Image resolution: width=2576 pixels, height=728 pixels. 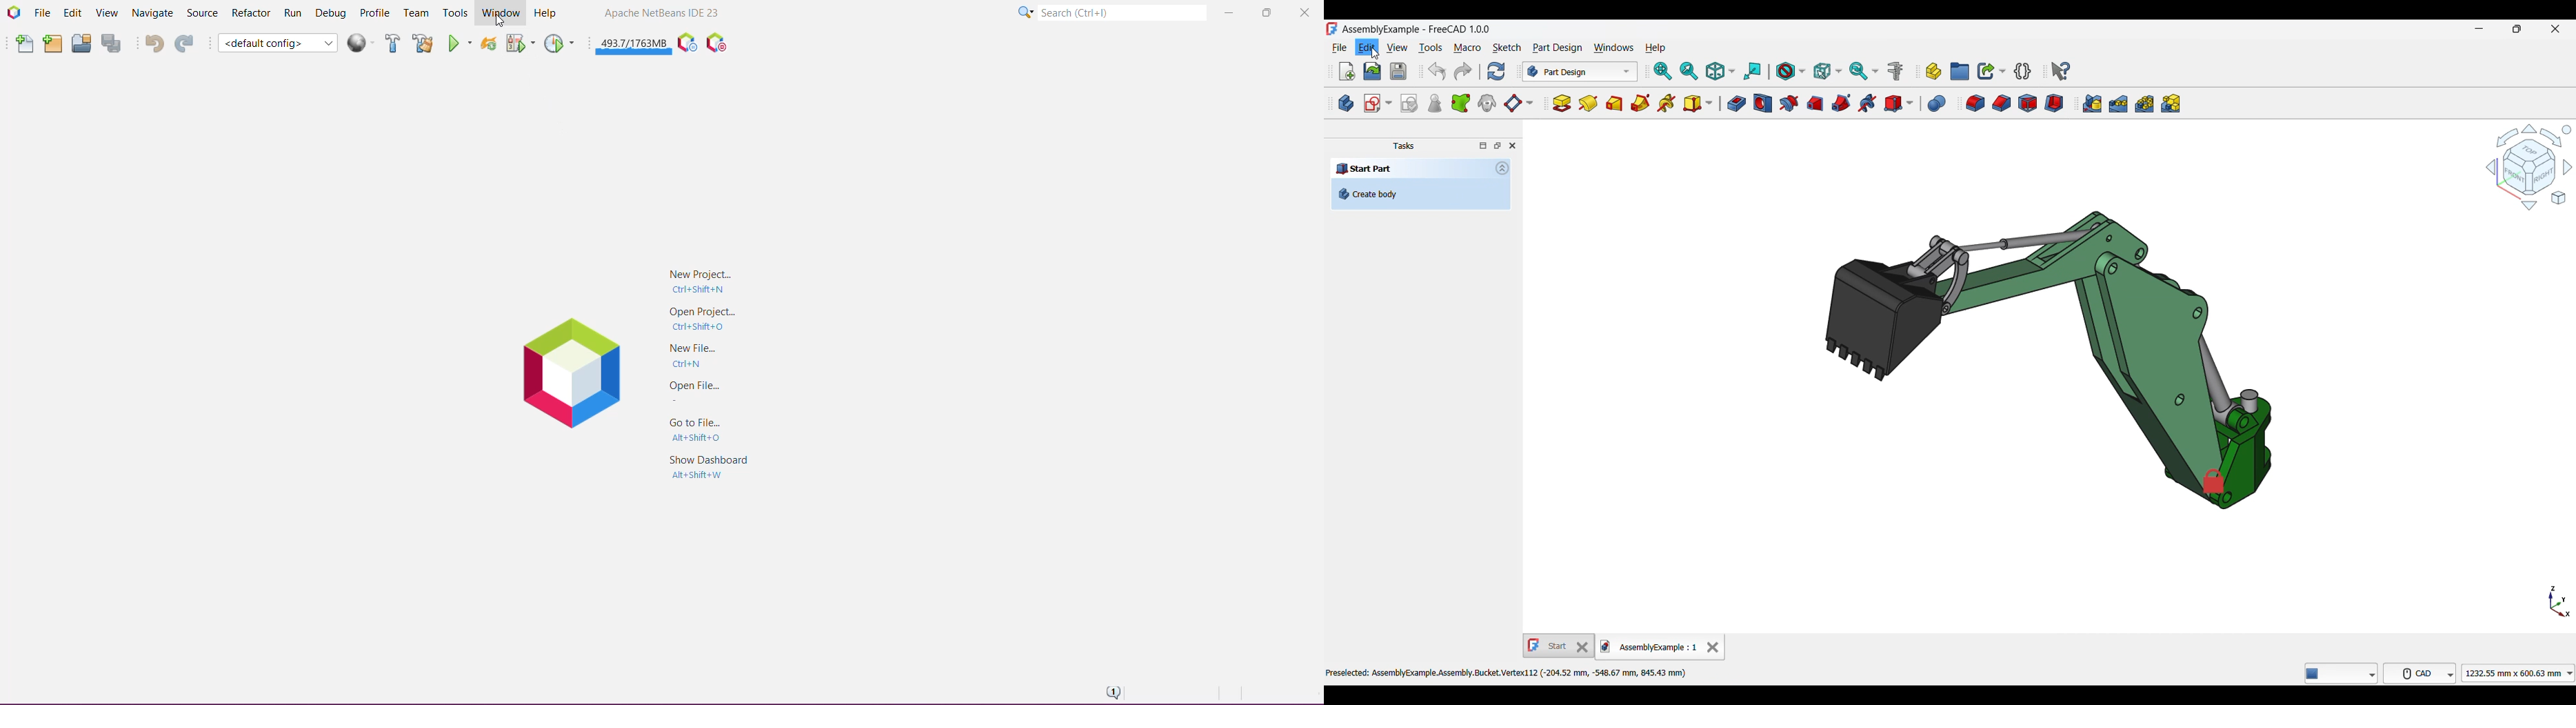 What do you see at coordinates (1867, 103) in the screenshot?
I see `Subtractive helix` at bounding box center [1867, 103].